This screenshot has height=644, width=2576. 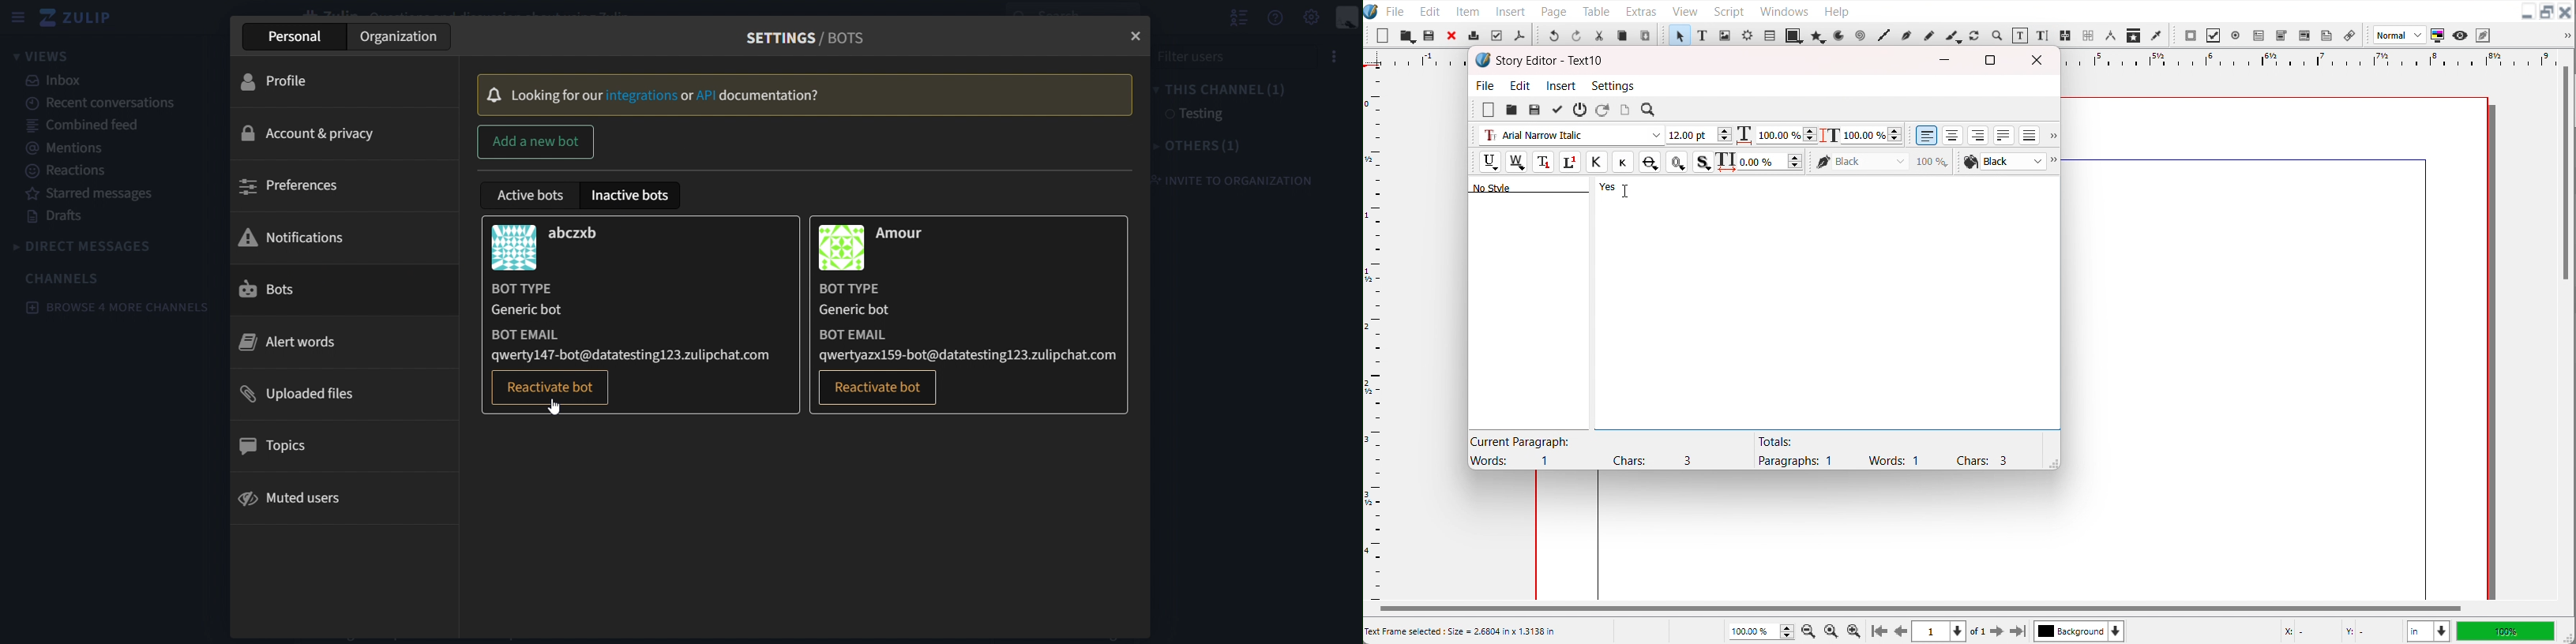 I want to click on account & privacy, so click(x=309, y=132).